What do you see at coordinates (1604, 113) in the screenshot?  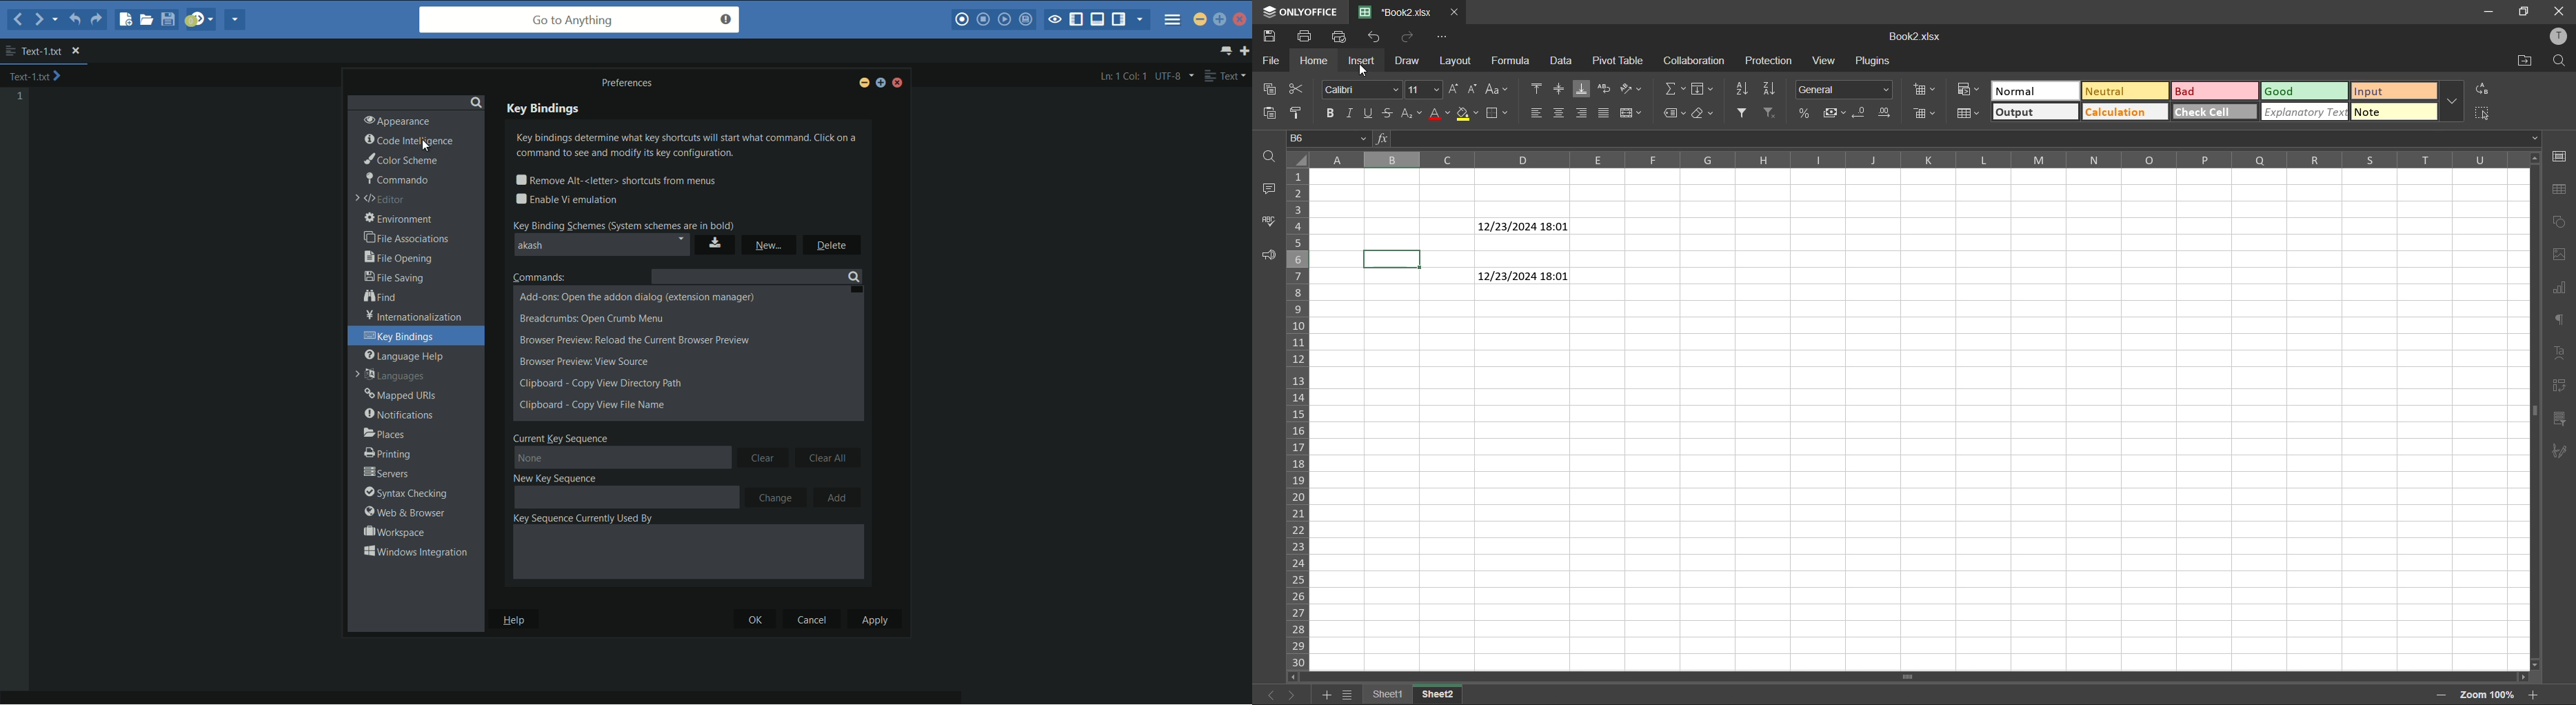 I see `justified` at bounding box center [1604, 113].